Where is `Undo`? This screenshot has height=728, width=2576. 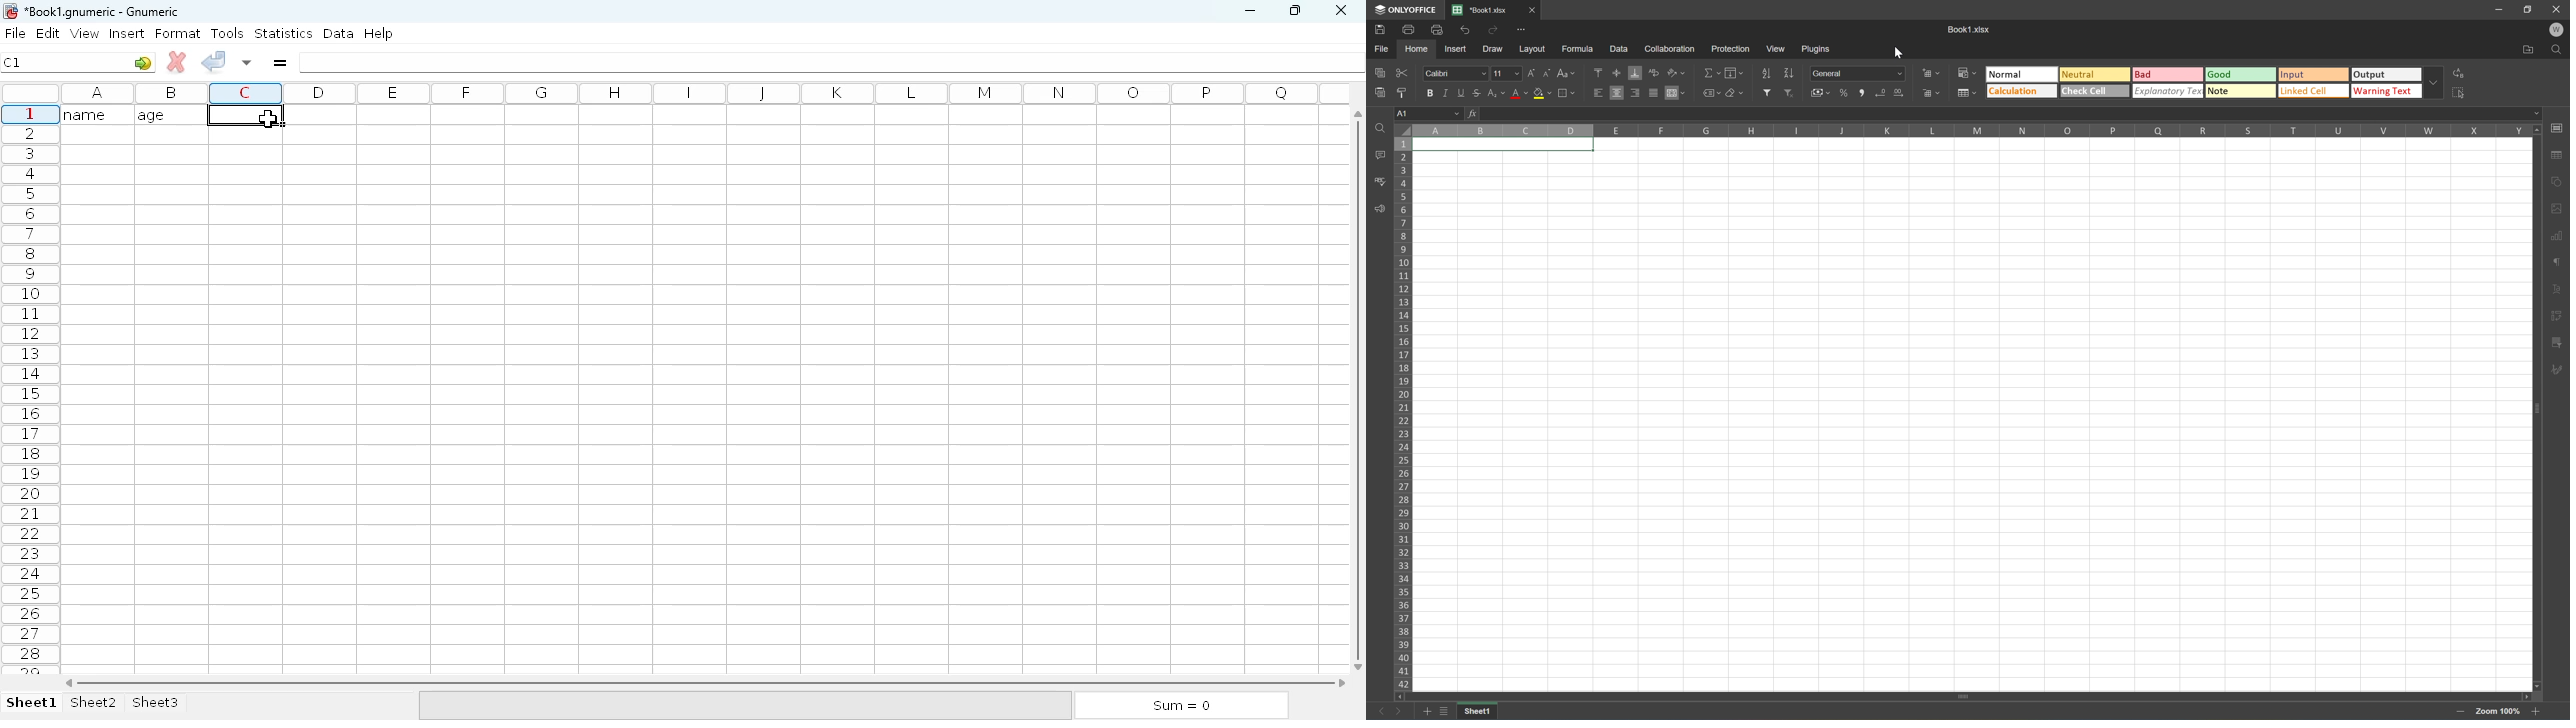 Undo is located at coordinates (1466, 30).